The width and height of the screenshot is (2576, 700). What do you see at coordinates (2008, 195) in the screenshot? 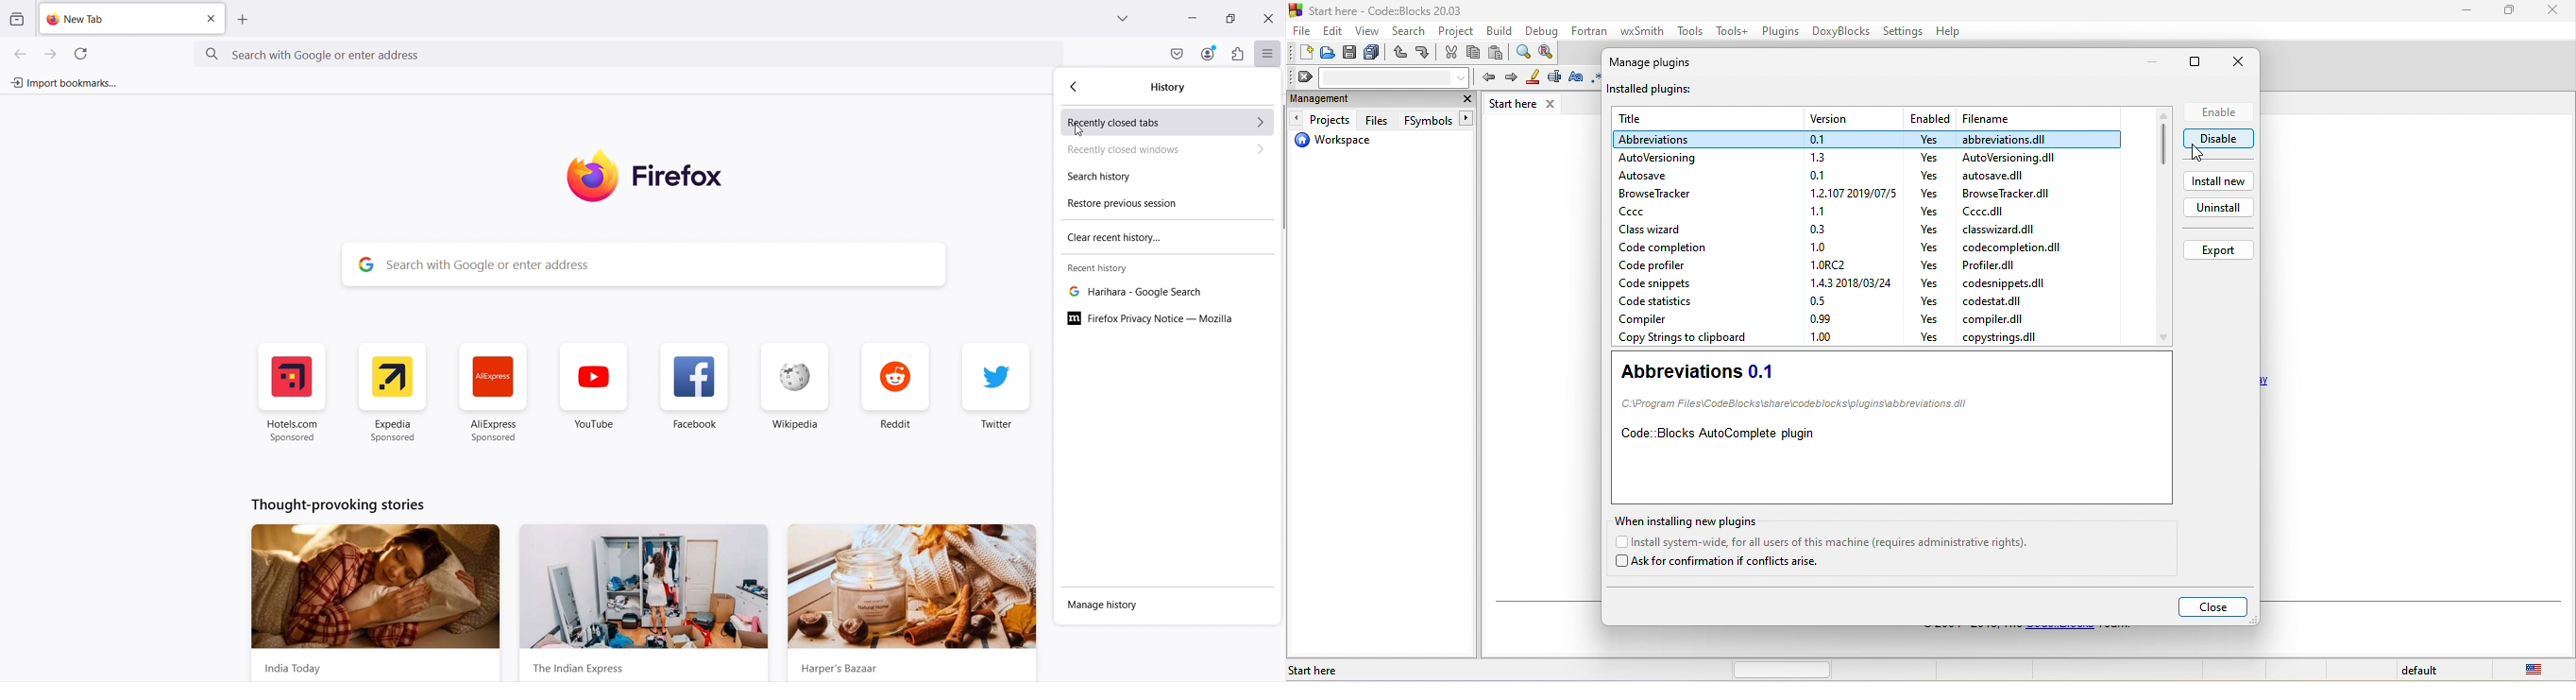
I see `file` at bounding box center [2008, 195].